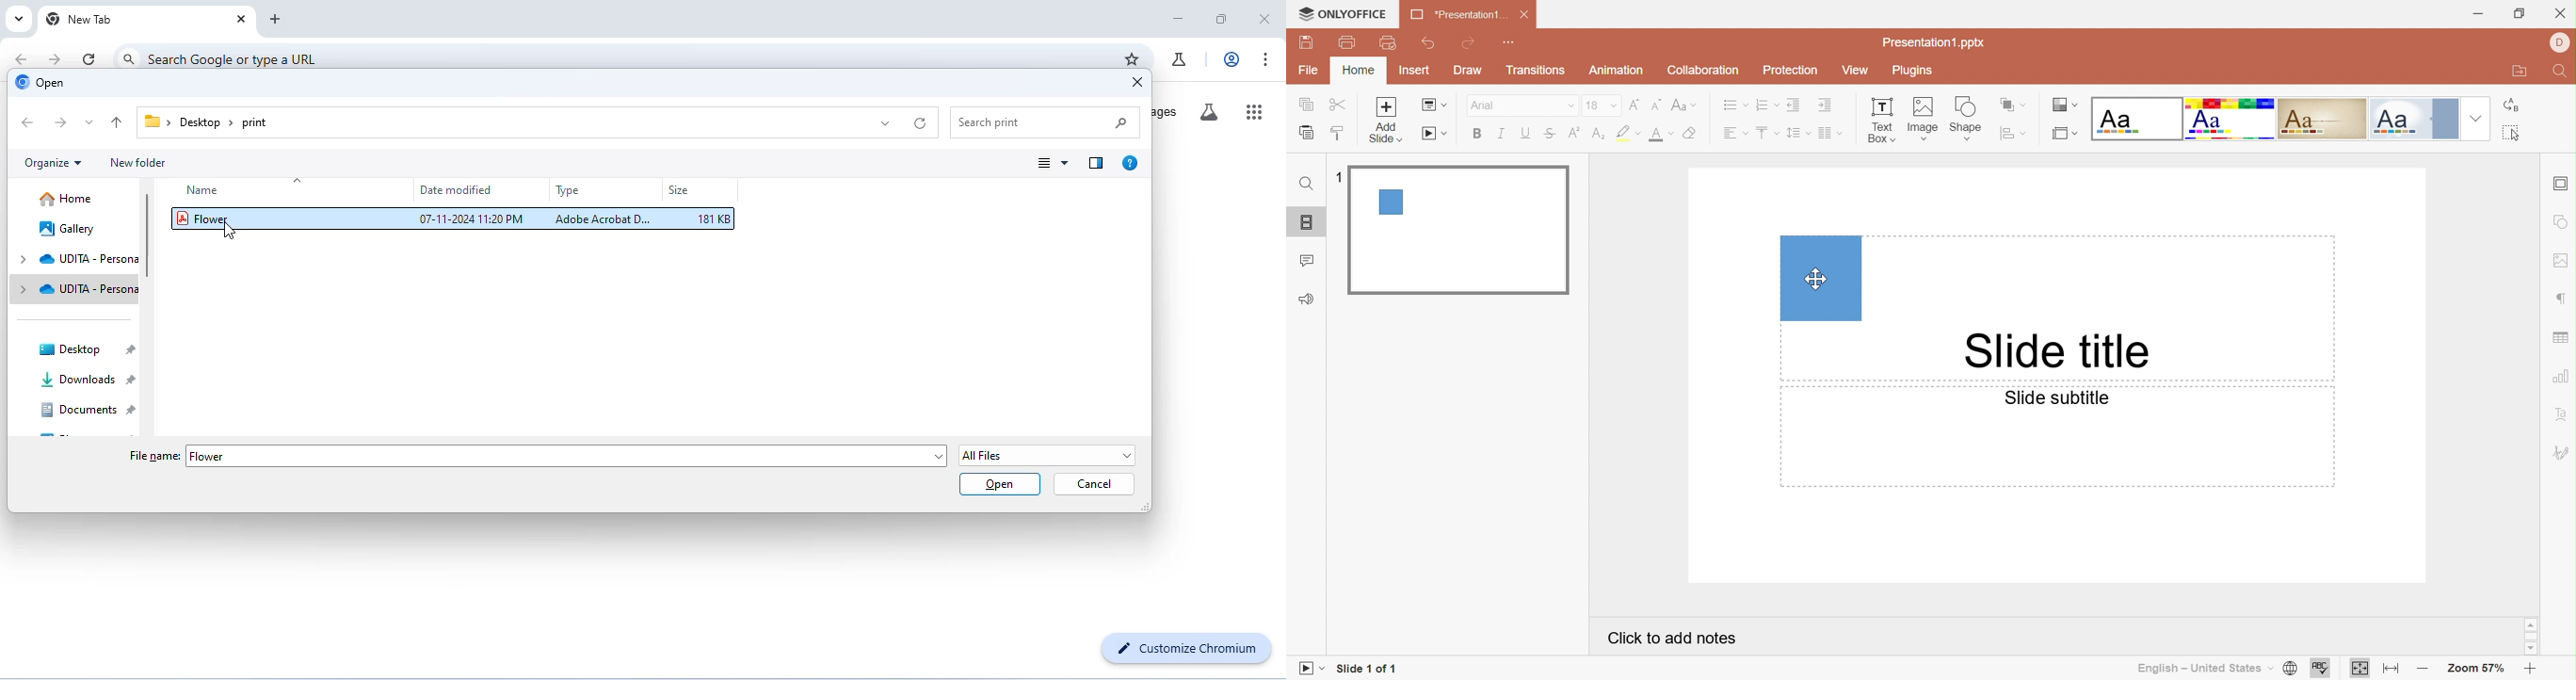 The image size is (2576, 700). What do you see at coordinates (1525, 15) in the screenshot?
I see `Close` at bounding box center [1525, 15].